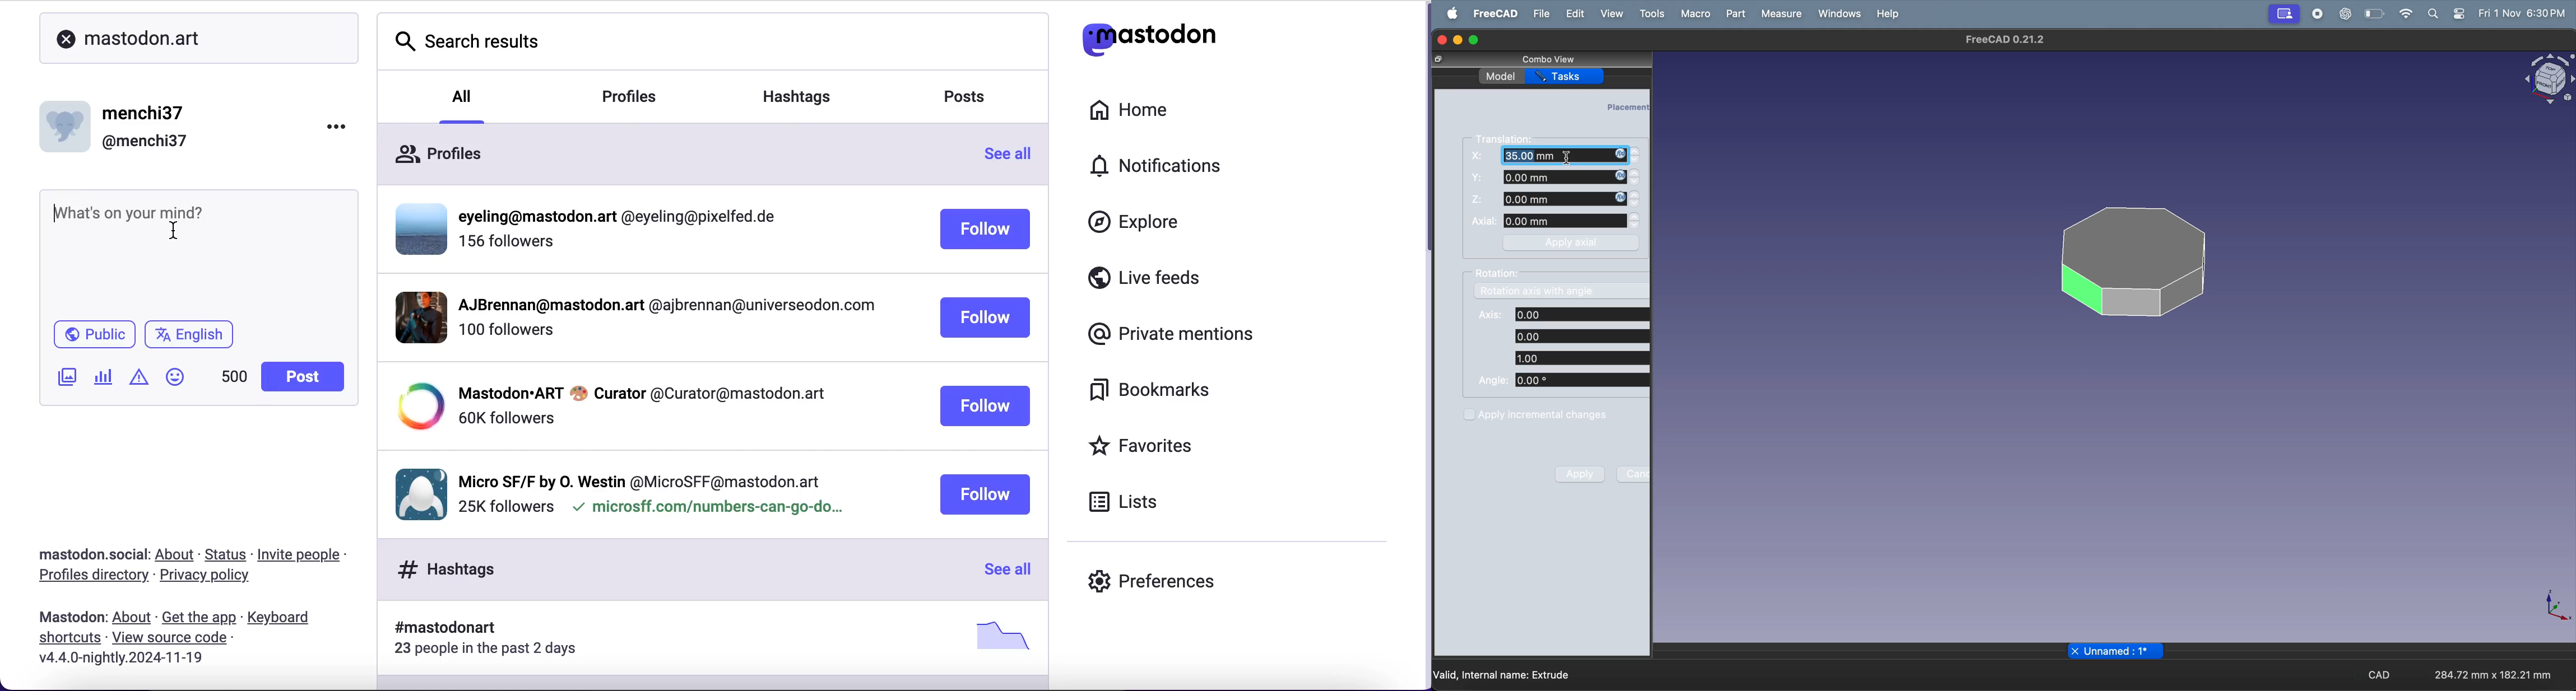  Describe the element at coordinates (1580, 335) in the screenshot. I see `0.00` at that location.